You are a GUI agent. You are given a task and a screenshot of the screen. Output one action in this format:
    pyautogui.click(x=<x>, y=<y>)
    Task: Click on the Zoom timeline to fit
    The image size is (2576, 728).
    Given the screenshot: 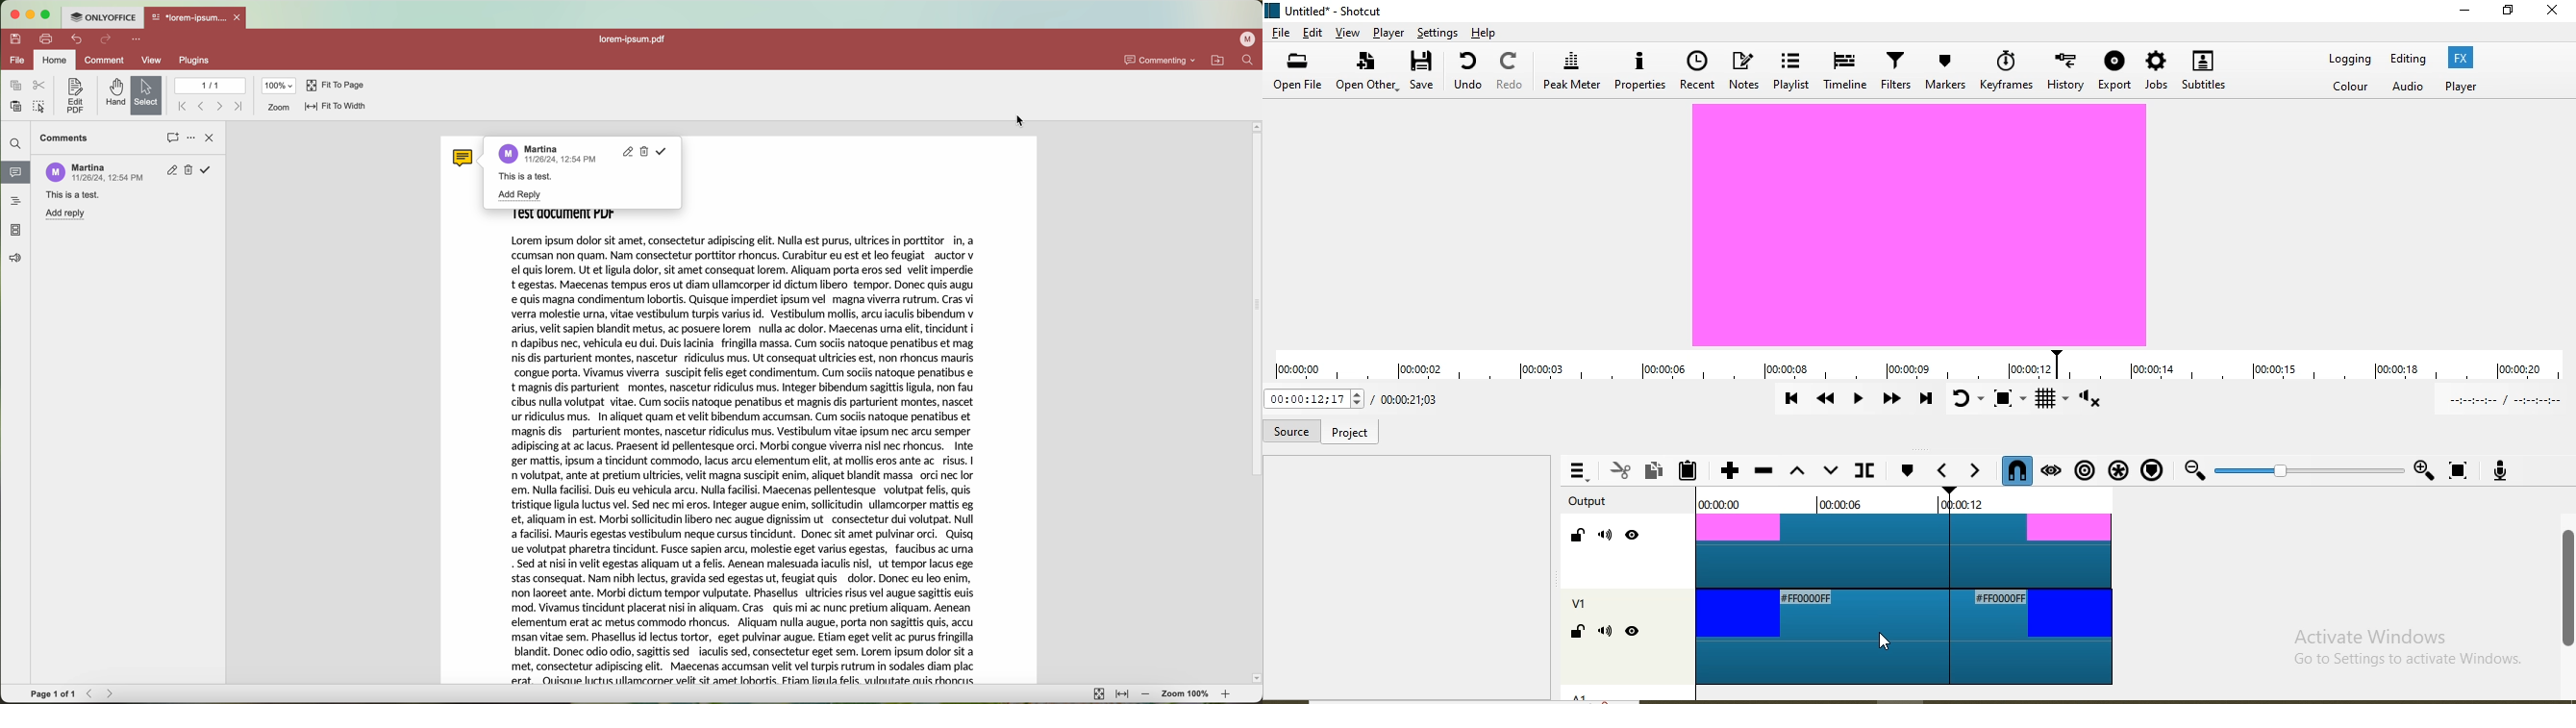 What is the action you would take?
    pyautogui.click(x=2457, y=466)
    